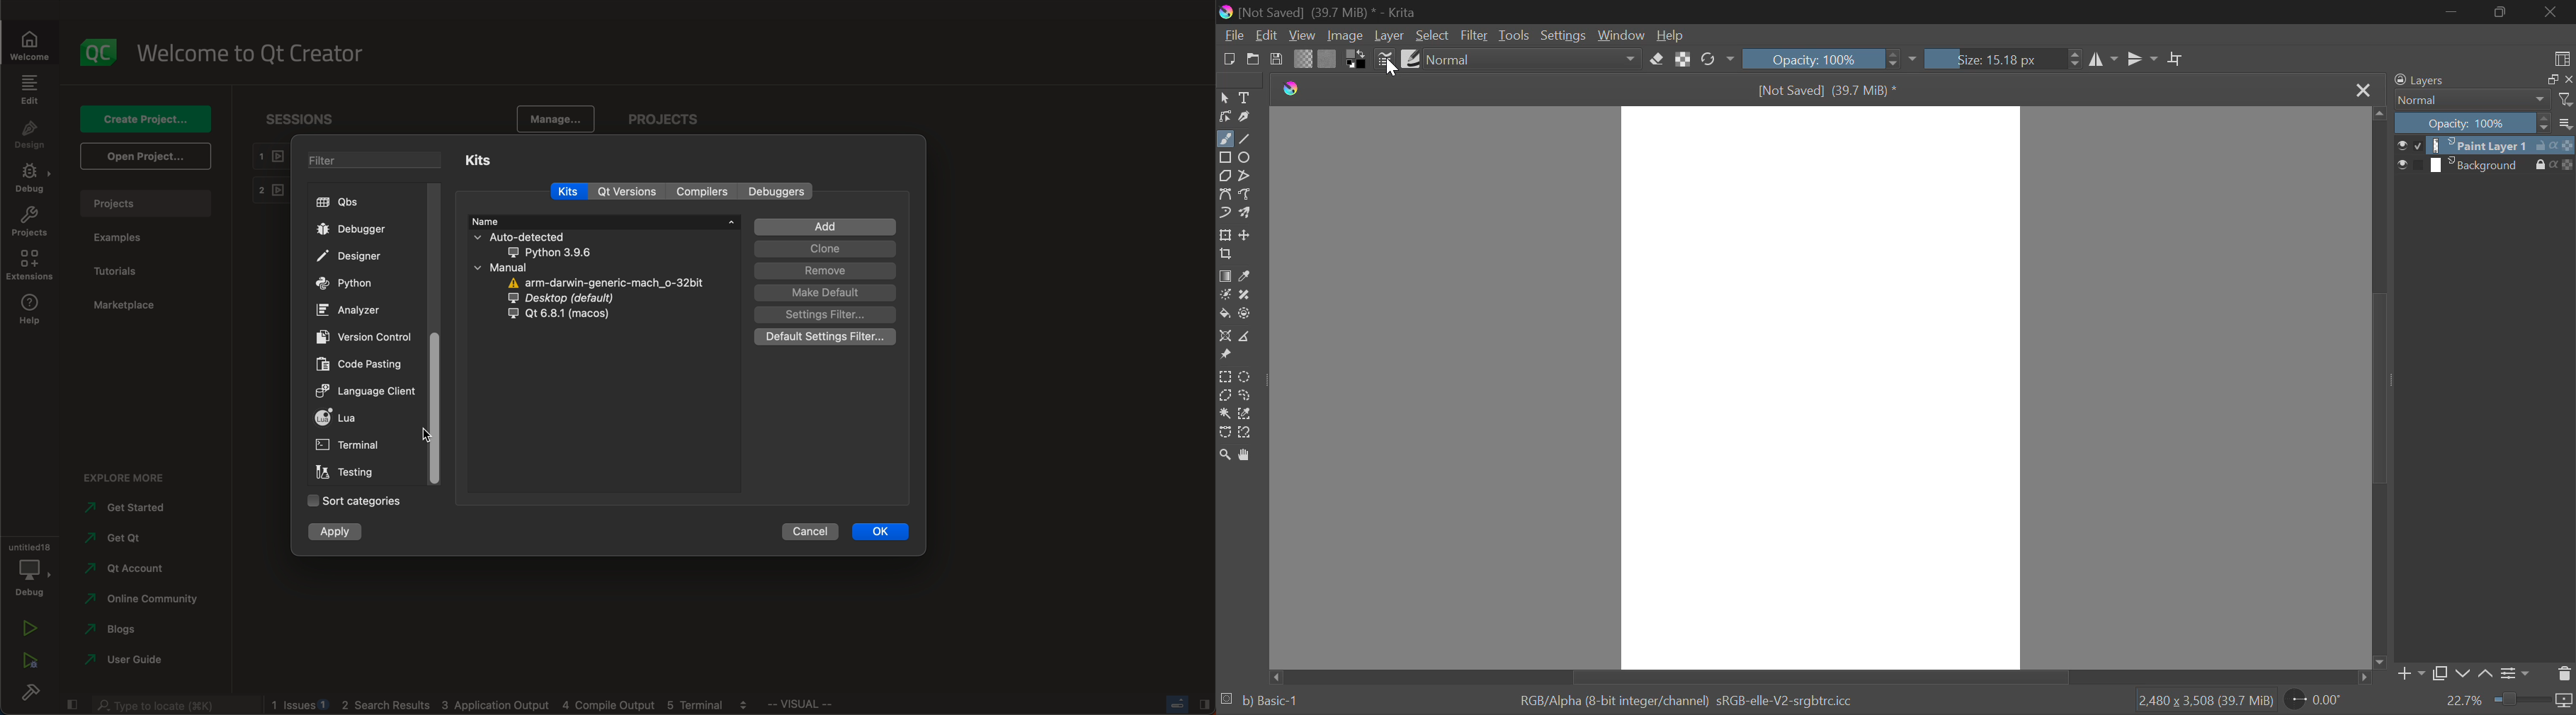  Describe the element at coordinates (29, 179) in the screenshot. I see `debug` at that location.